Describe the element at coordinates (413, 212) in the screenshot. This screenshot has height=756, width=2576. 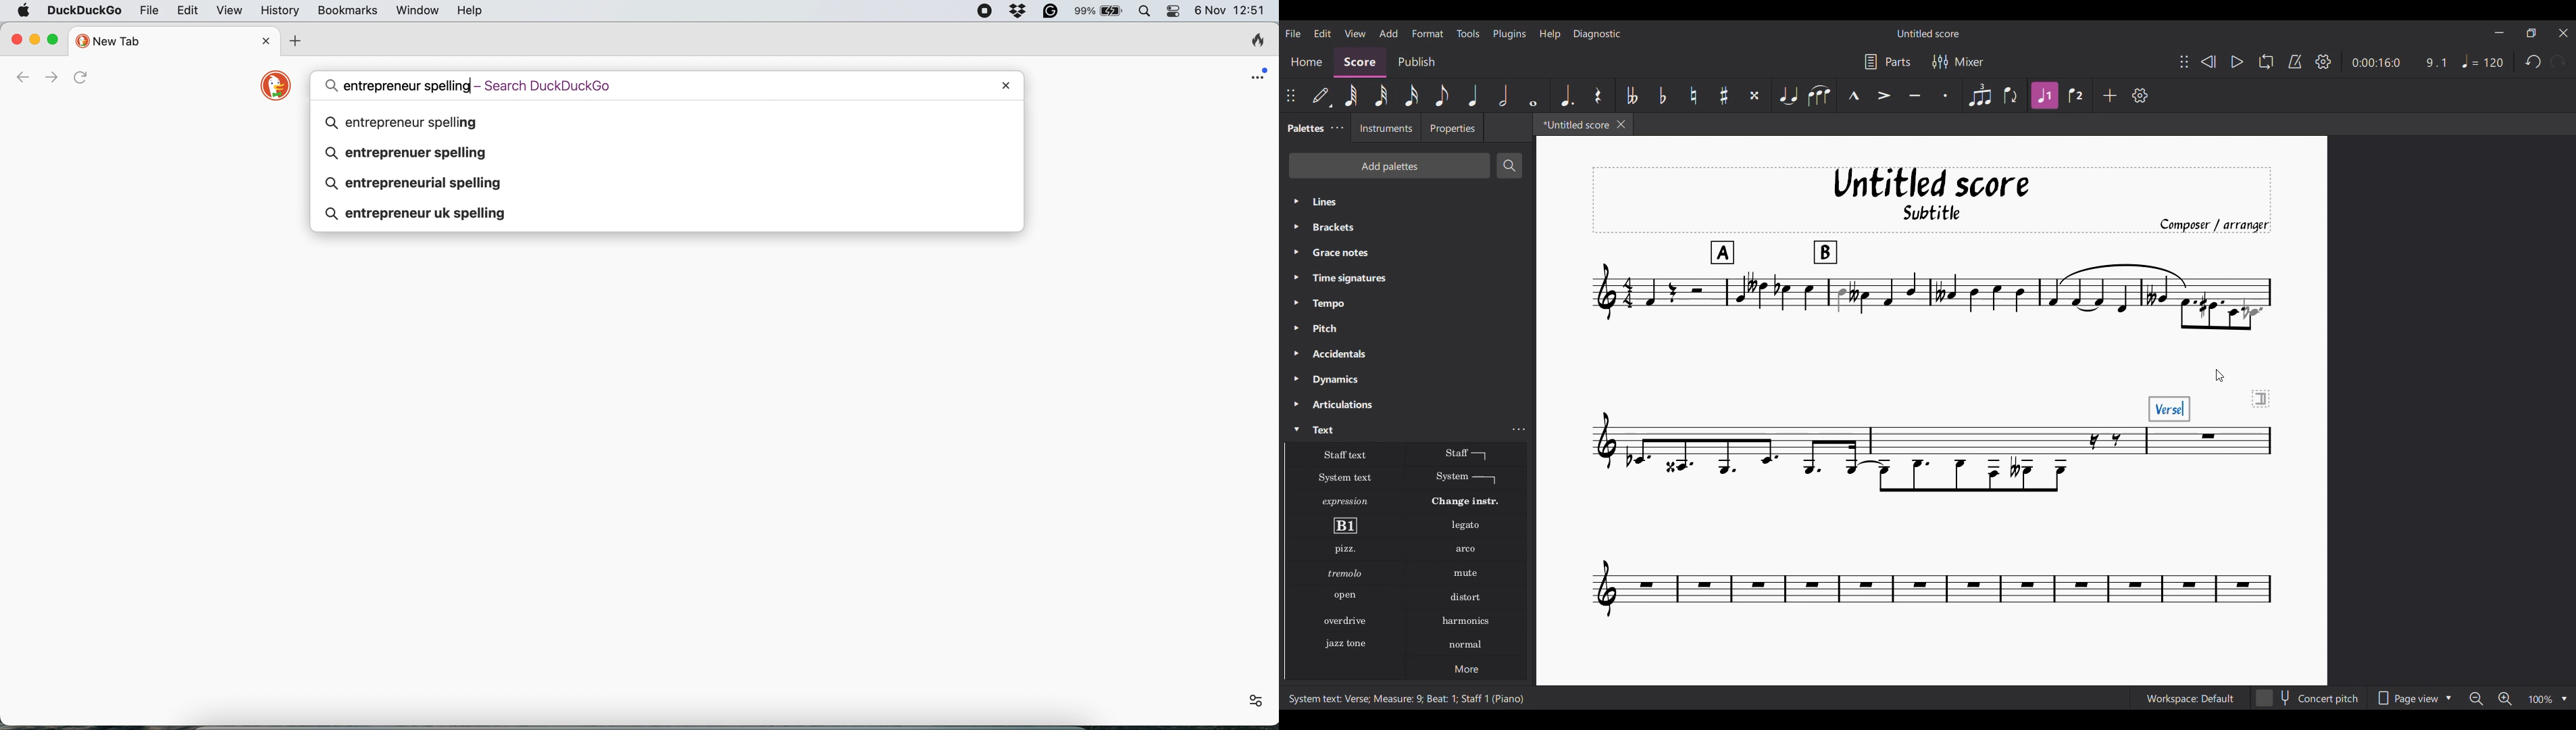
I see `entrepreneur uk spelling` at that location.